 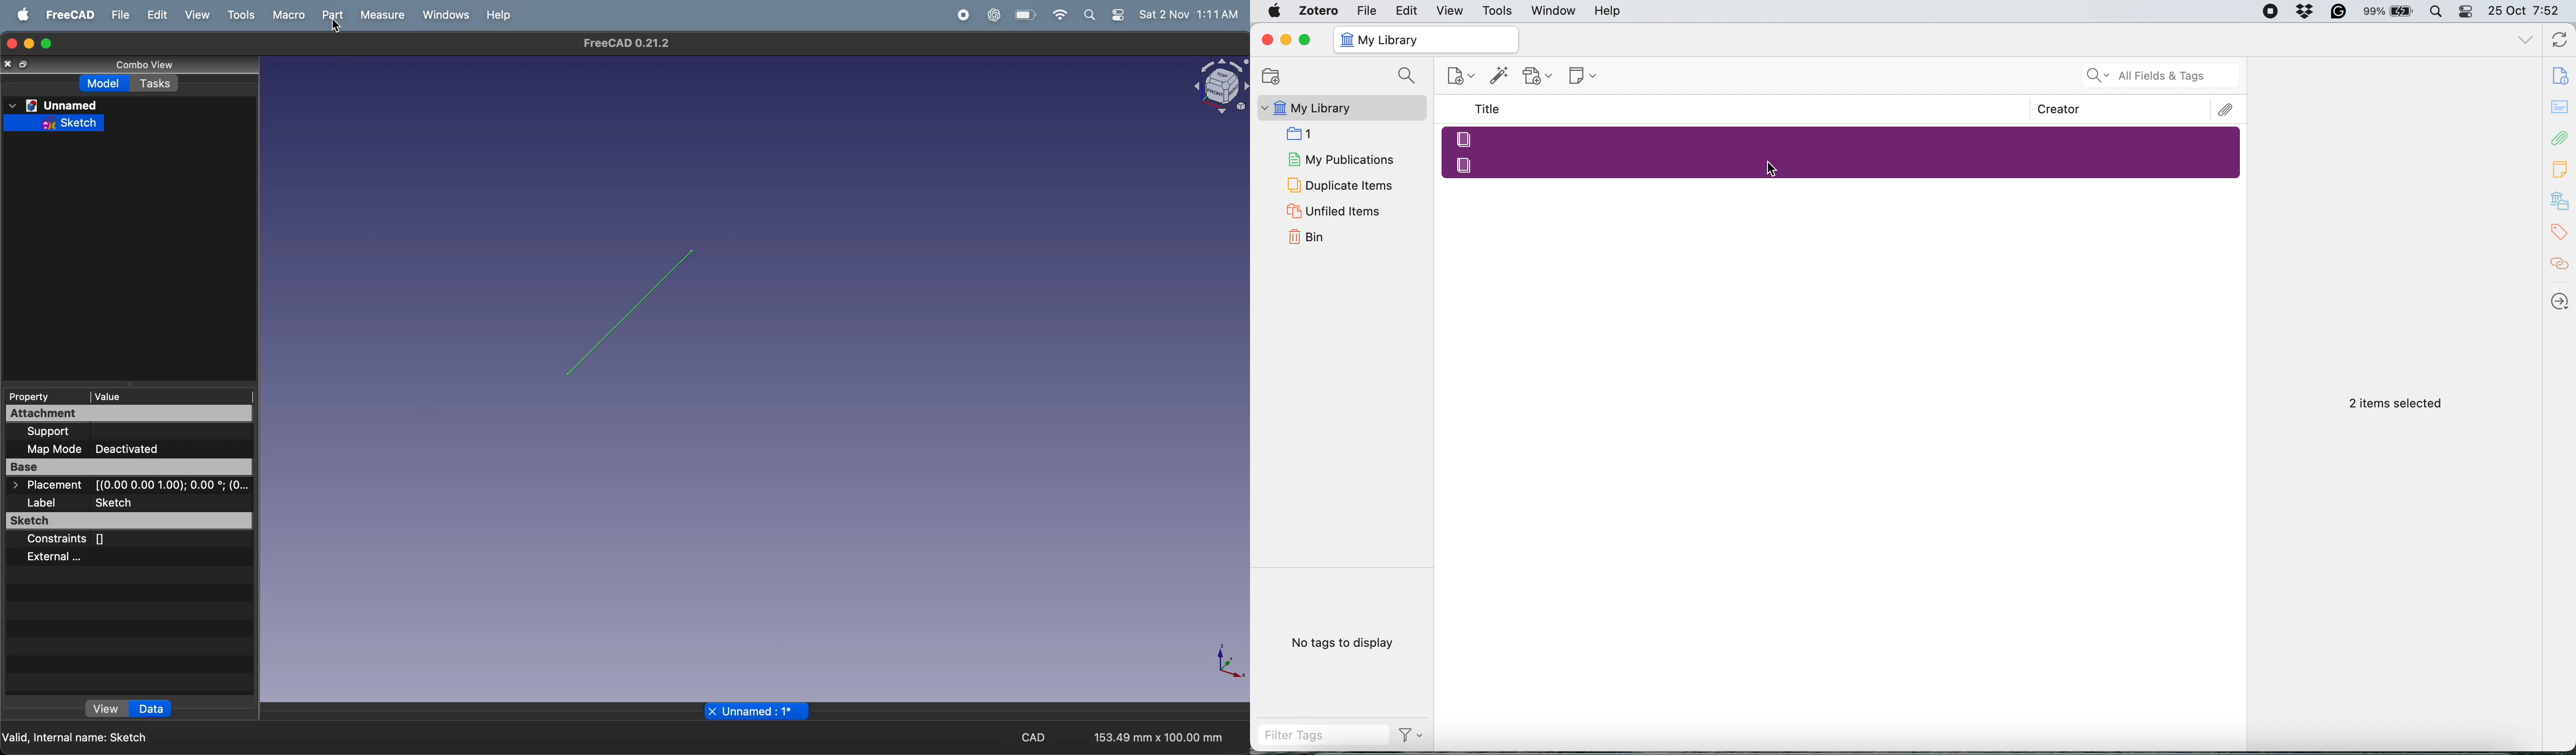 I want to click on Screen recording, so click(x=2269, y=12).